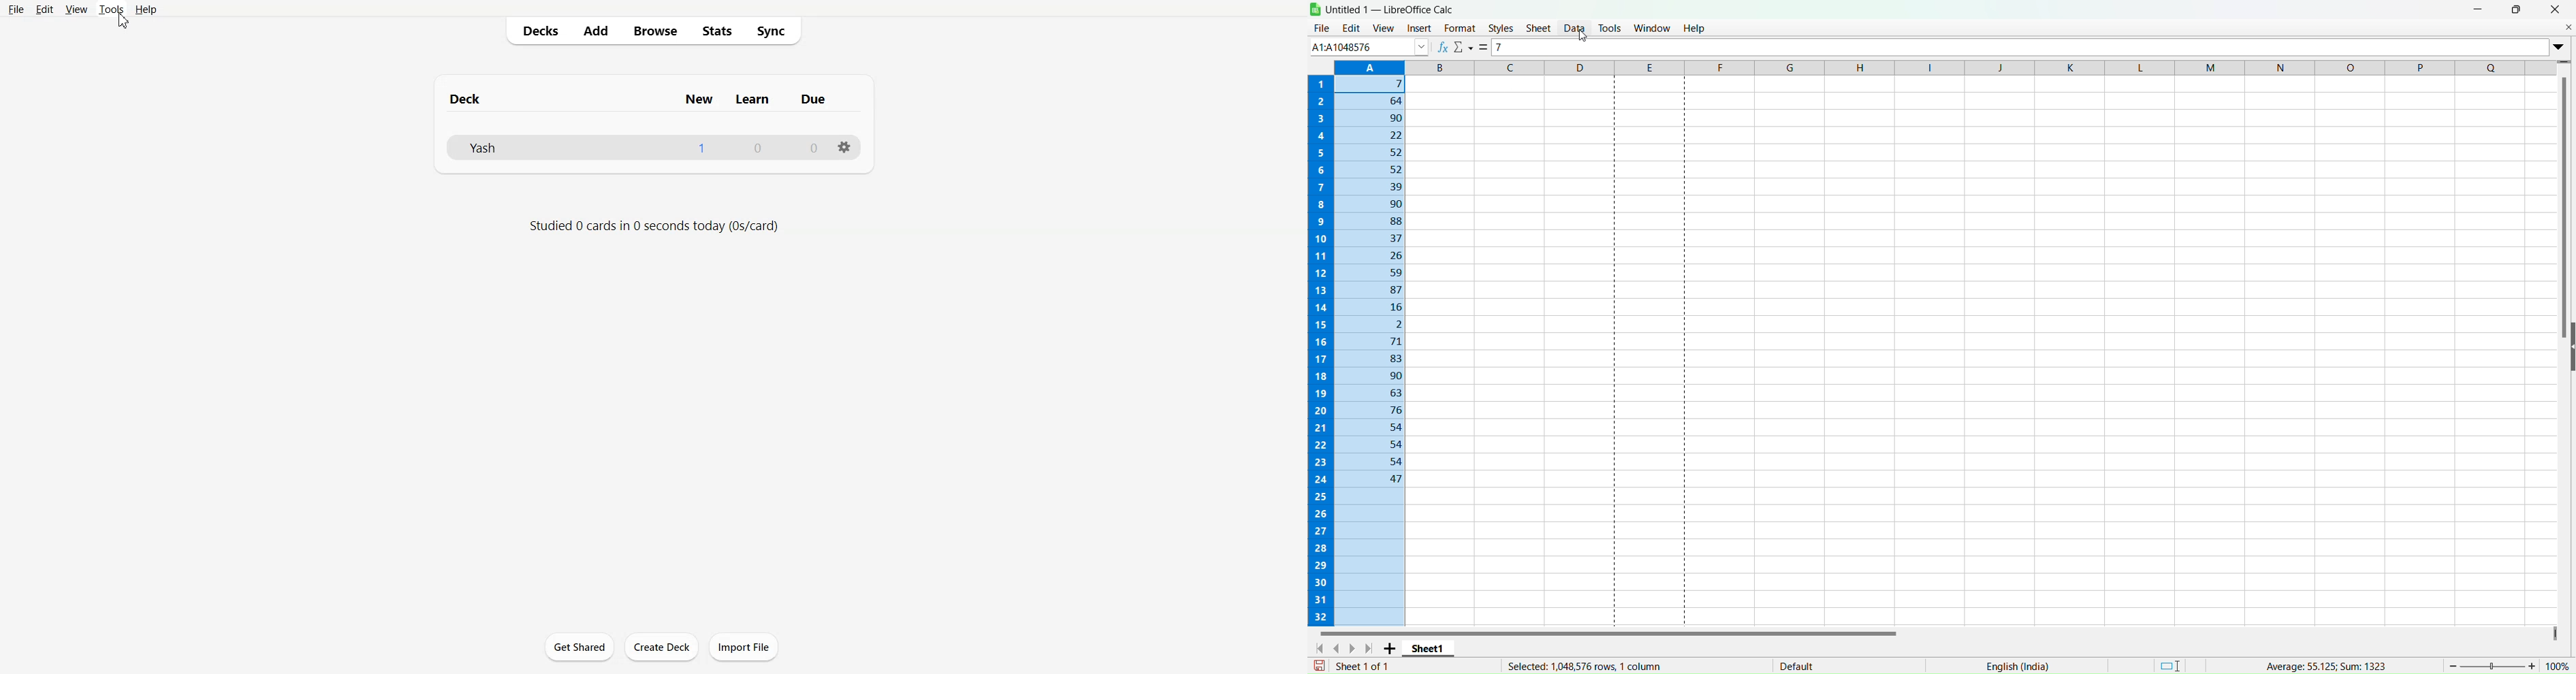 Image resolution: width=2576 pixels, height=700 pixels. I want to click on First, so click(1320, 648).